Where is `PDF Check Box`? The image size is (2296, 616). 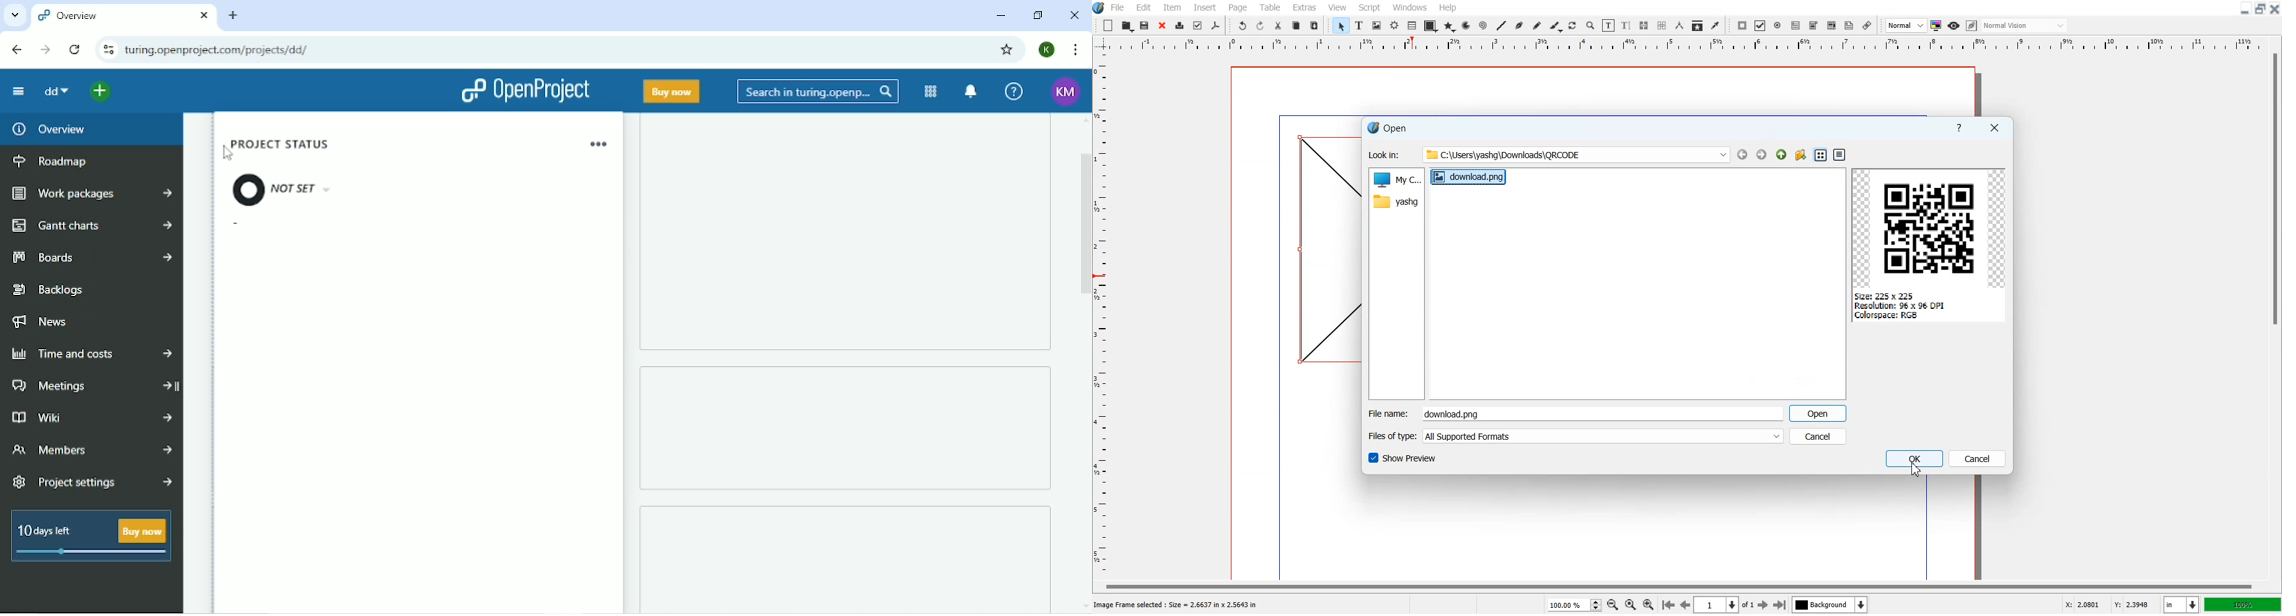
PDF Check Box is located at coordinates (1761, 25).